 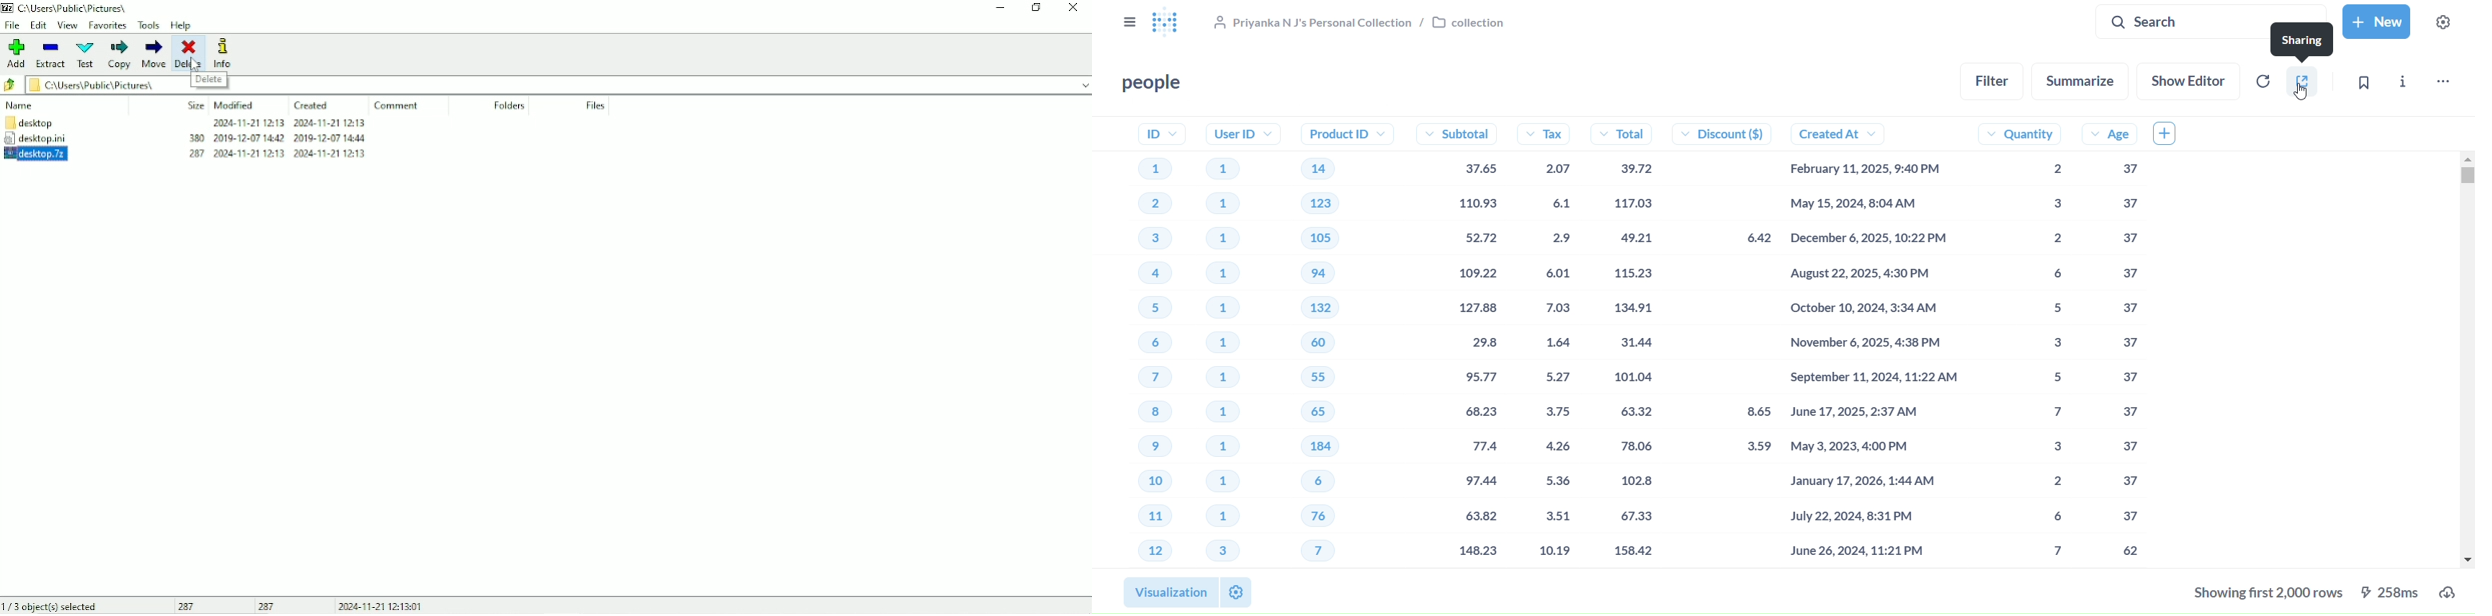 I want to click on 2024-11-21 1213 2004-11-21 1213, so click(x=294, y=124).